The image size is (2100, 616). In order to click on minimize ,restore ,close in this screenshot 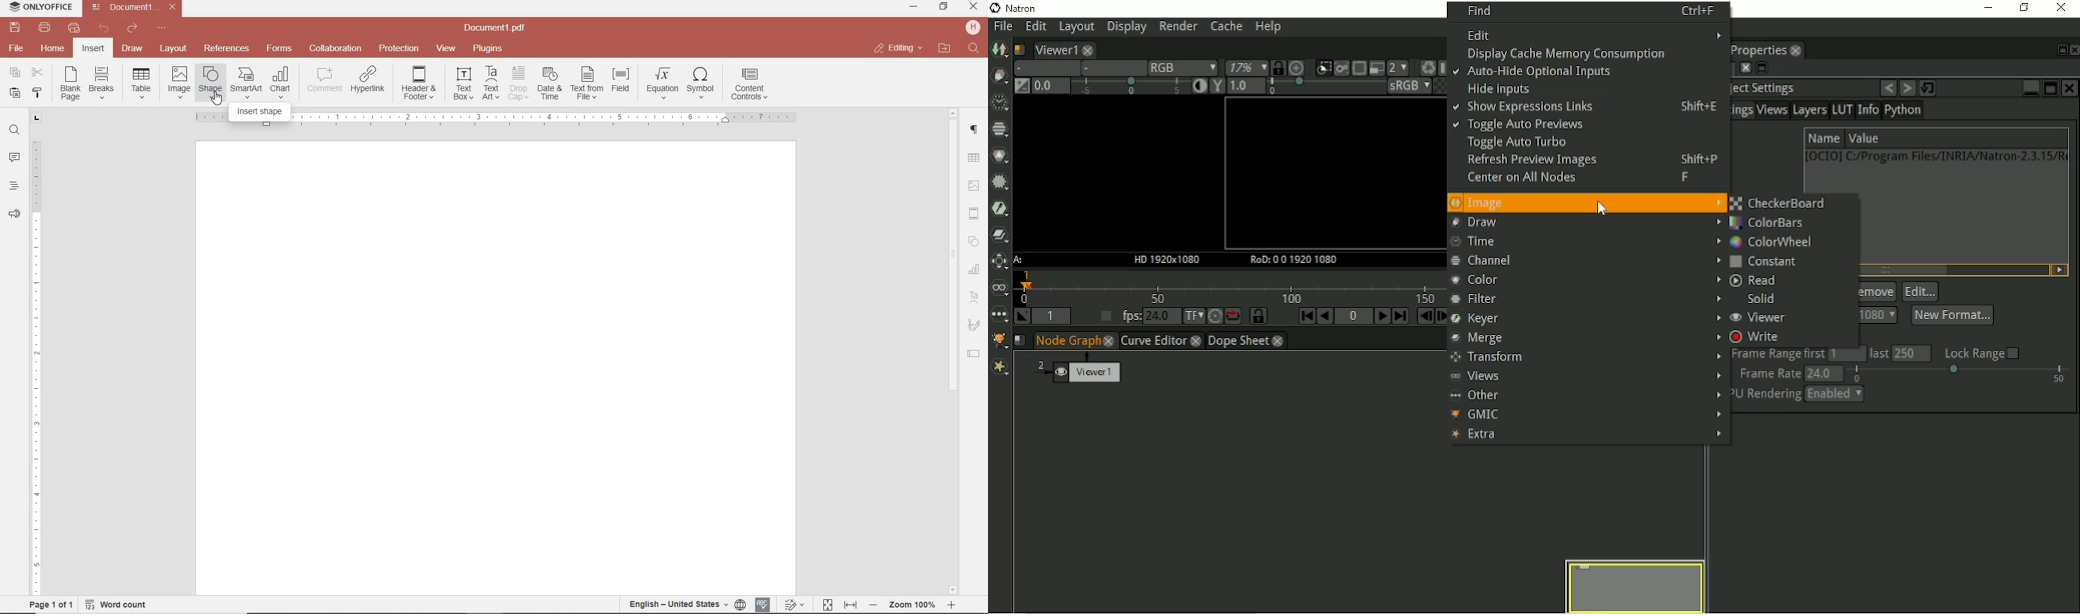, I will do `click(976, 7)`.